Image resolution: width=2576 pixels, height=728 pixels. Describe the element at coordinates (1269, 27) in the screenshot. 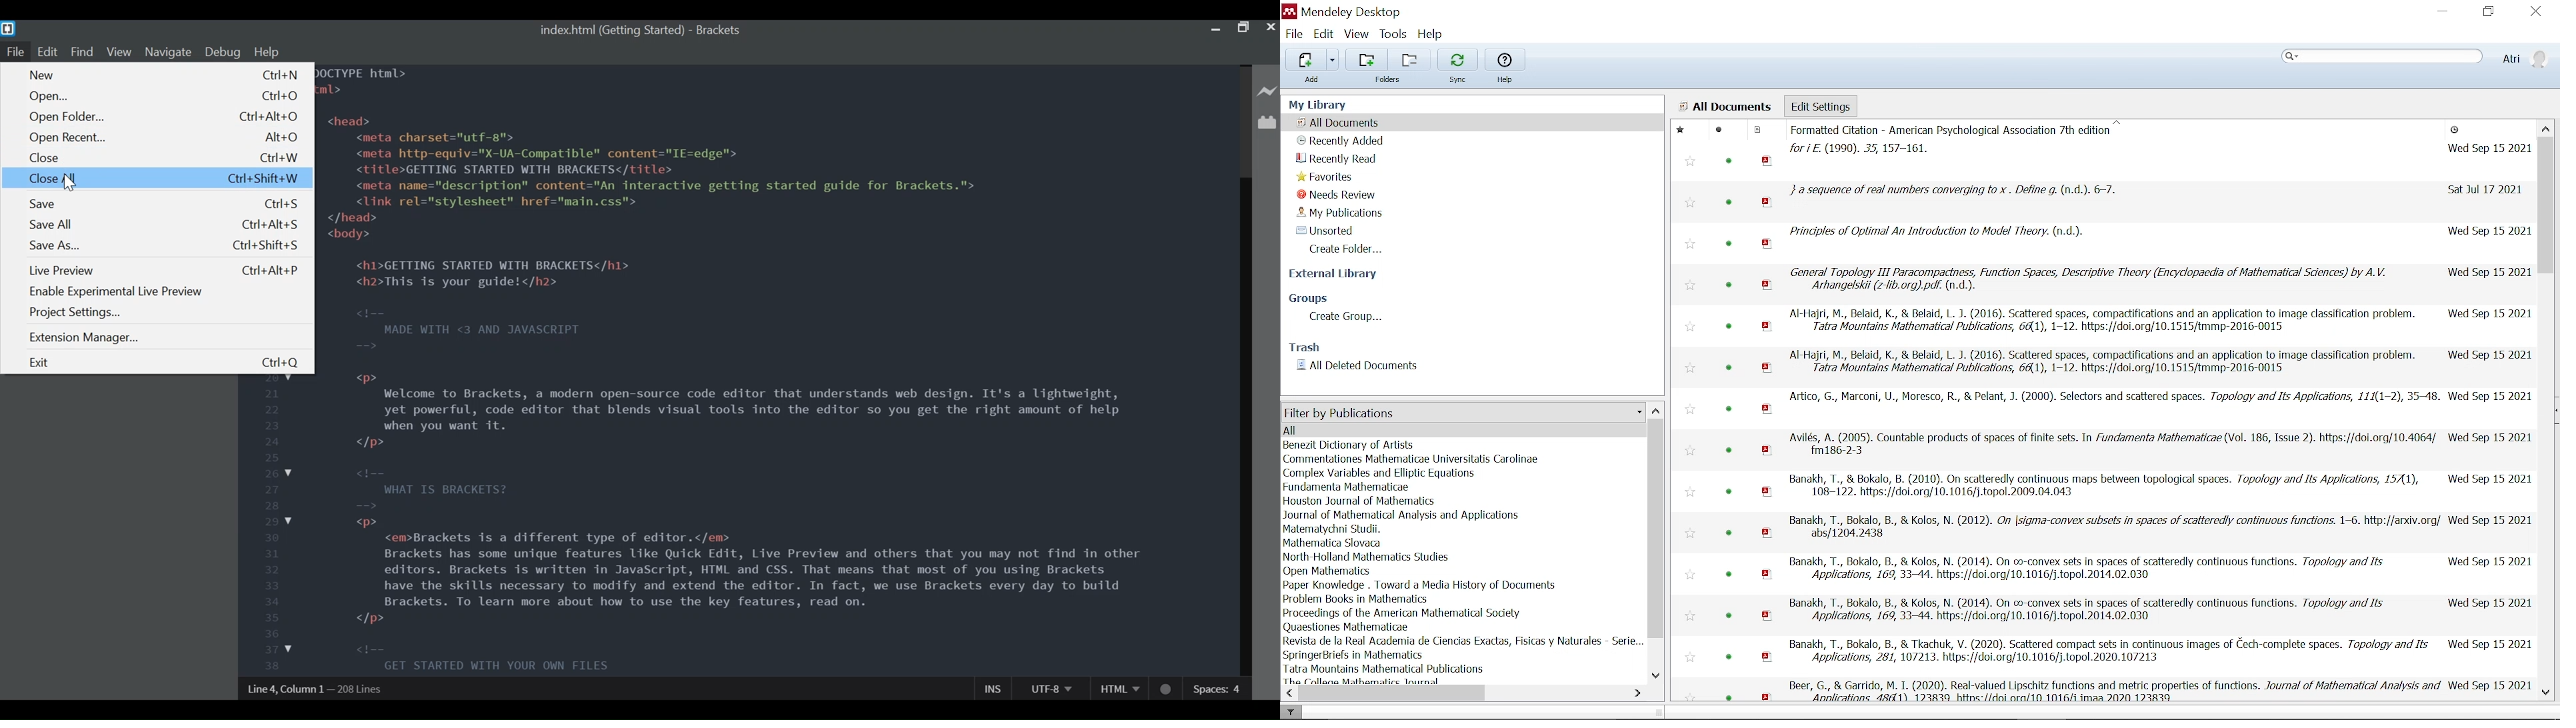

I see `Close` at that location.